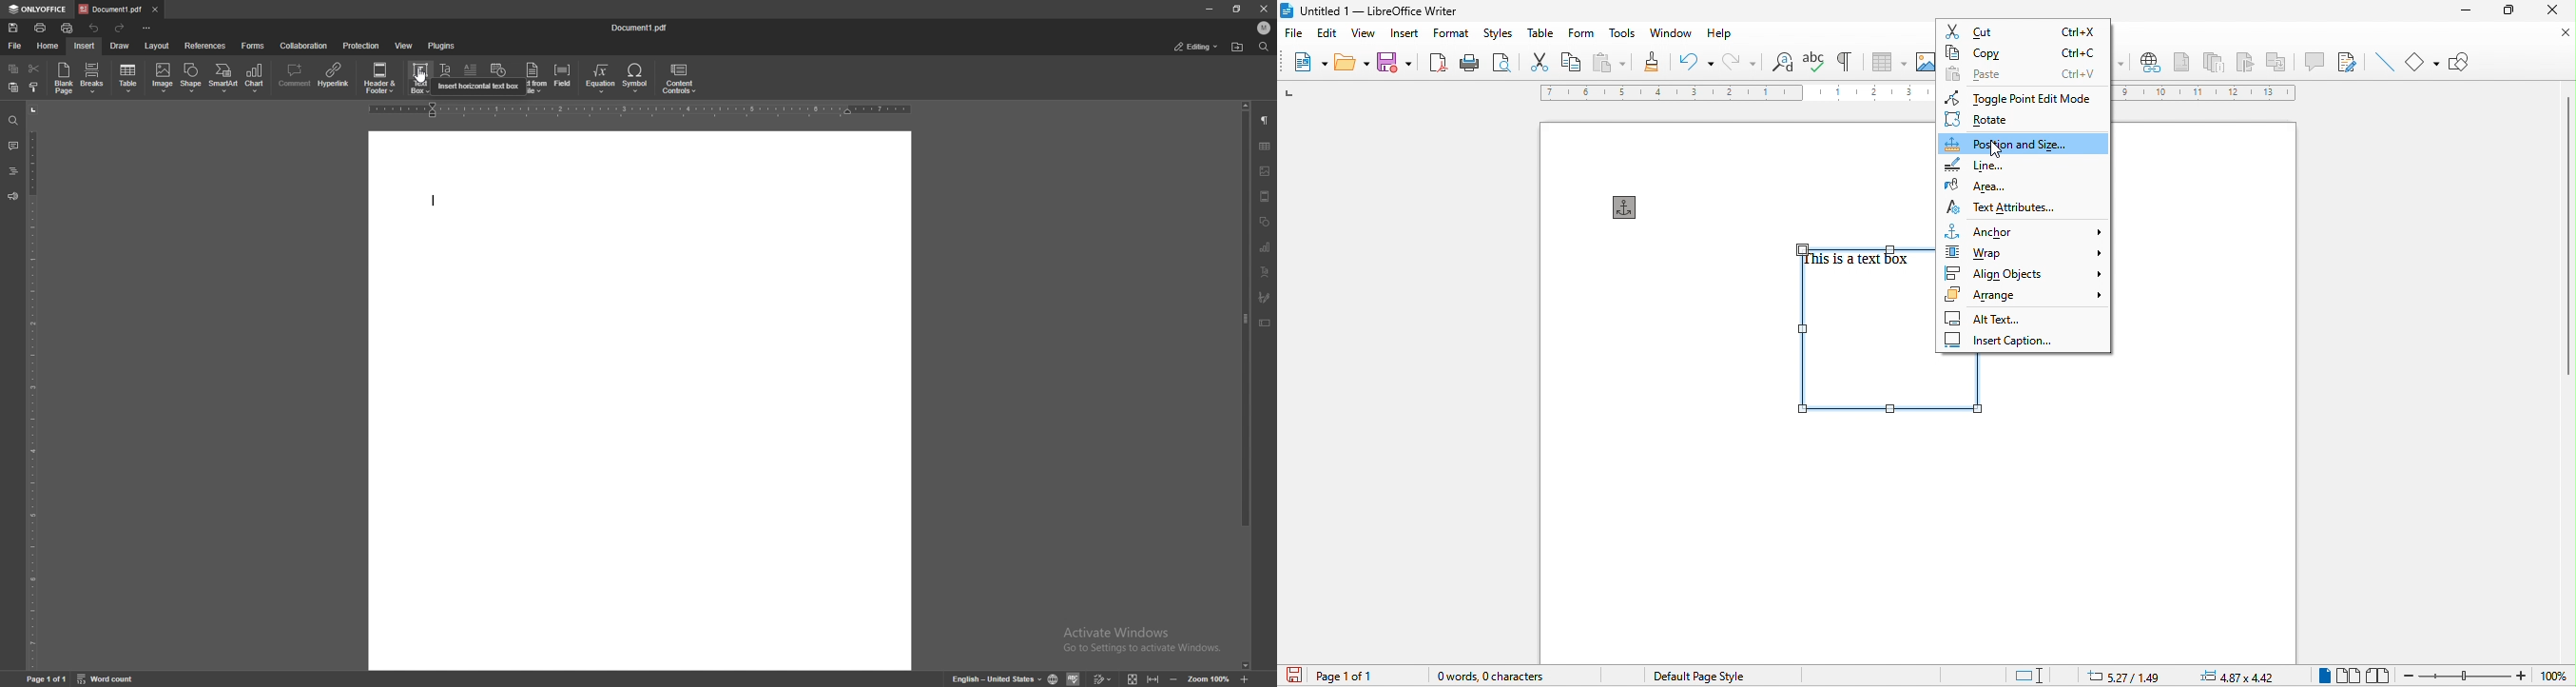 This screenshot has width=2576, height=700. I want to click on insert line, so click(2382, 63).